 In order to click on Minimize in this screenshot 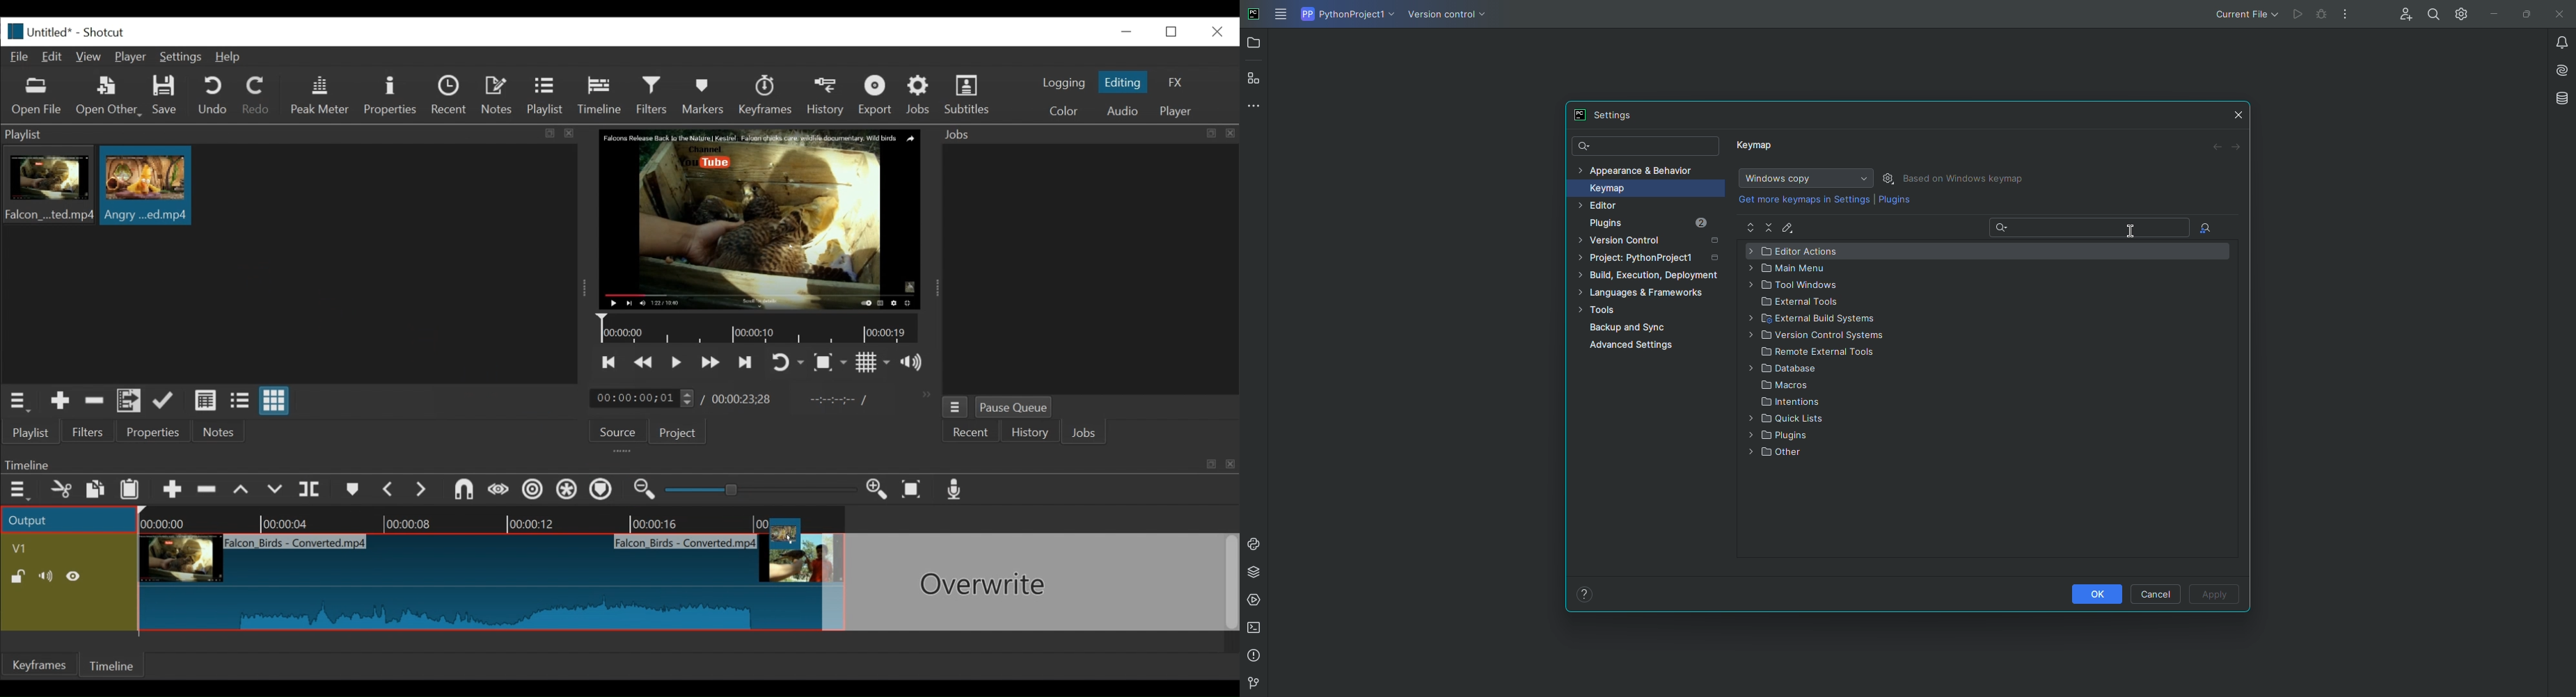, I will do `click(2490, 14)`.